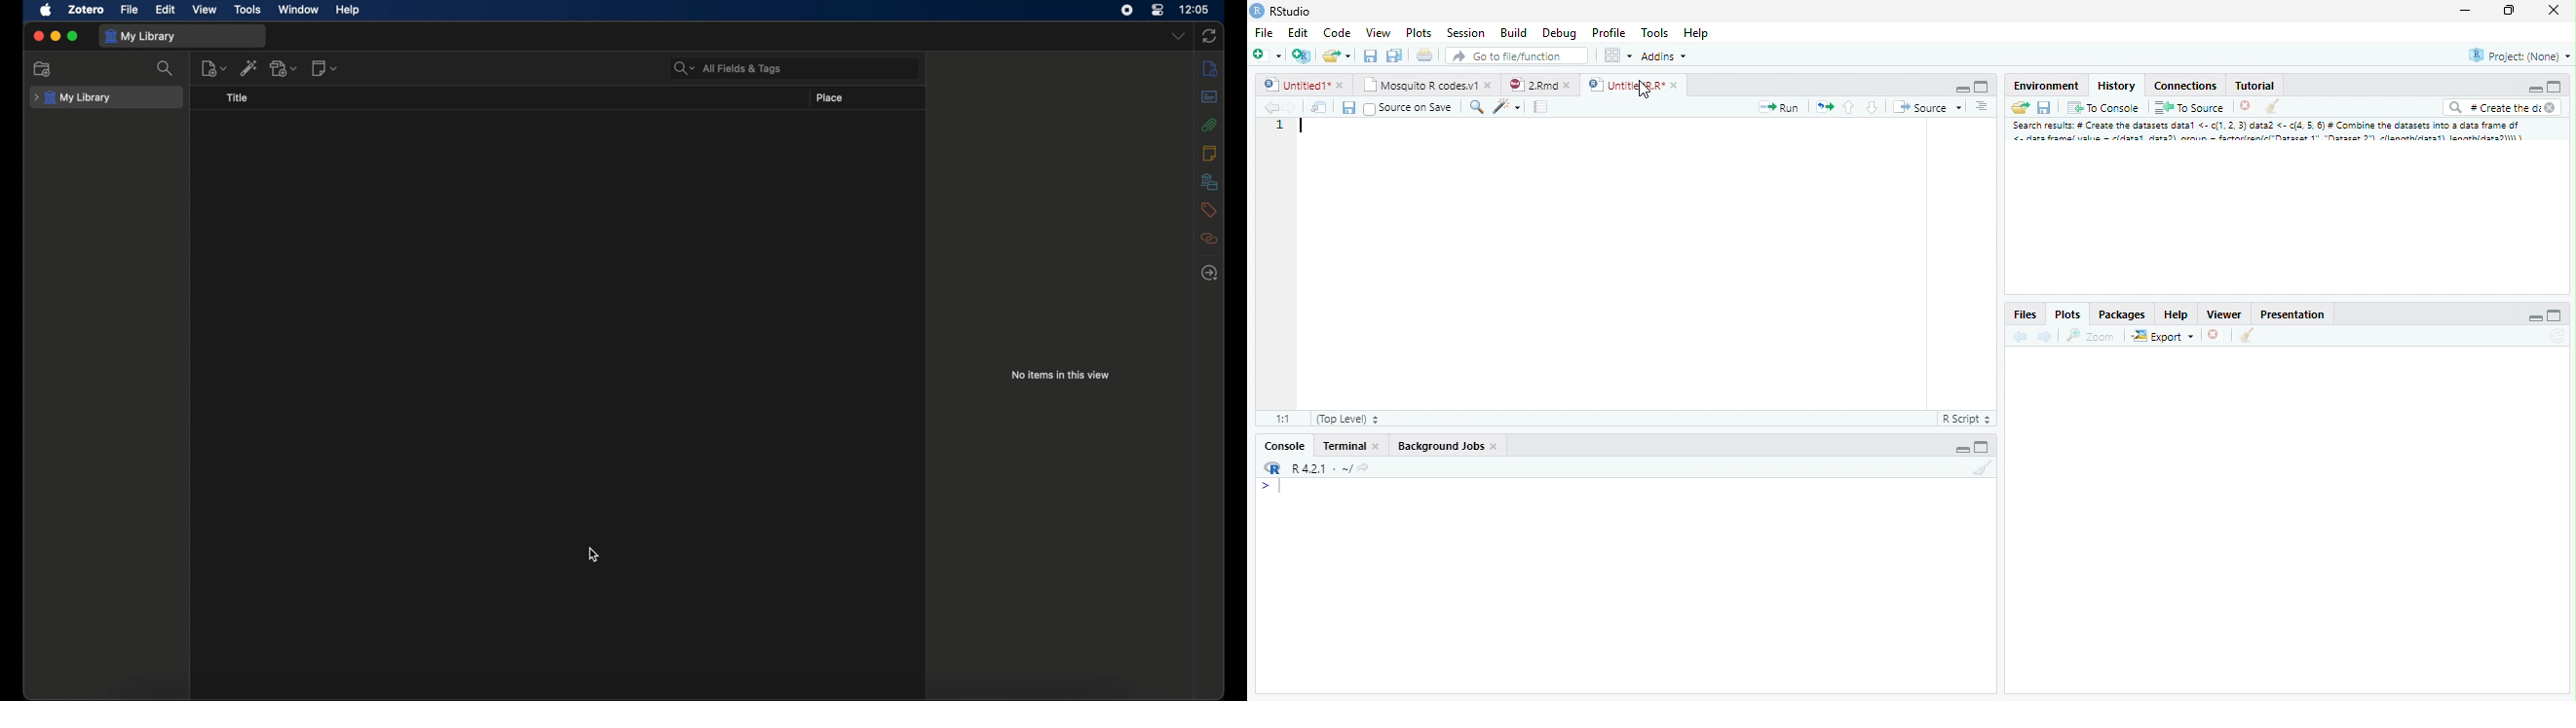 This screenshot has width=2576, height=728. What do you see at coordinates (2089, 337) in the screenshot?
I see `Zoom` at bounding box center [2089, 337].